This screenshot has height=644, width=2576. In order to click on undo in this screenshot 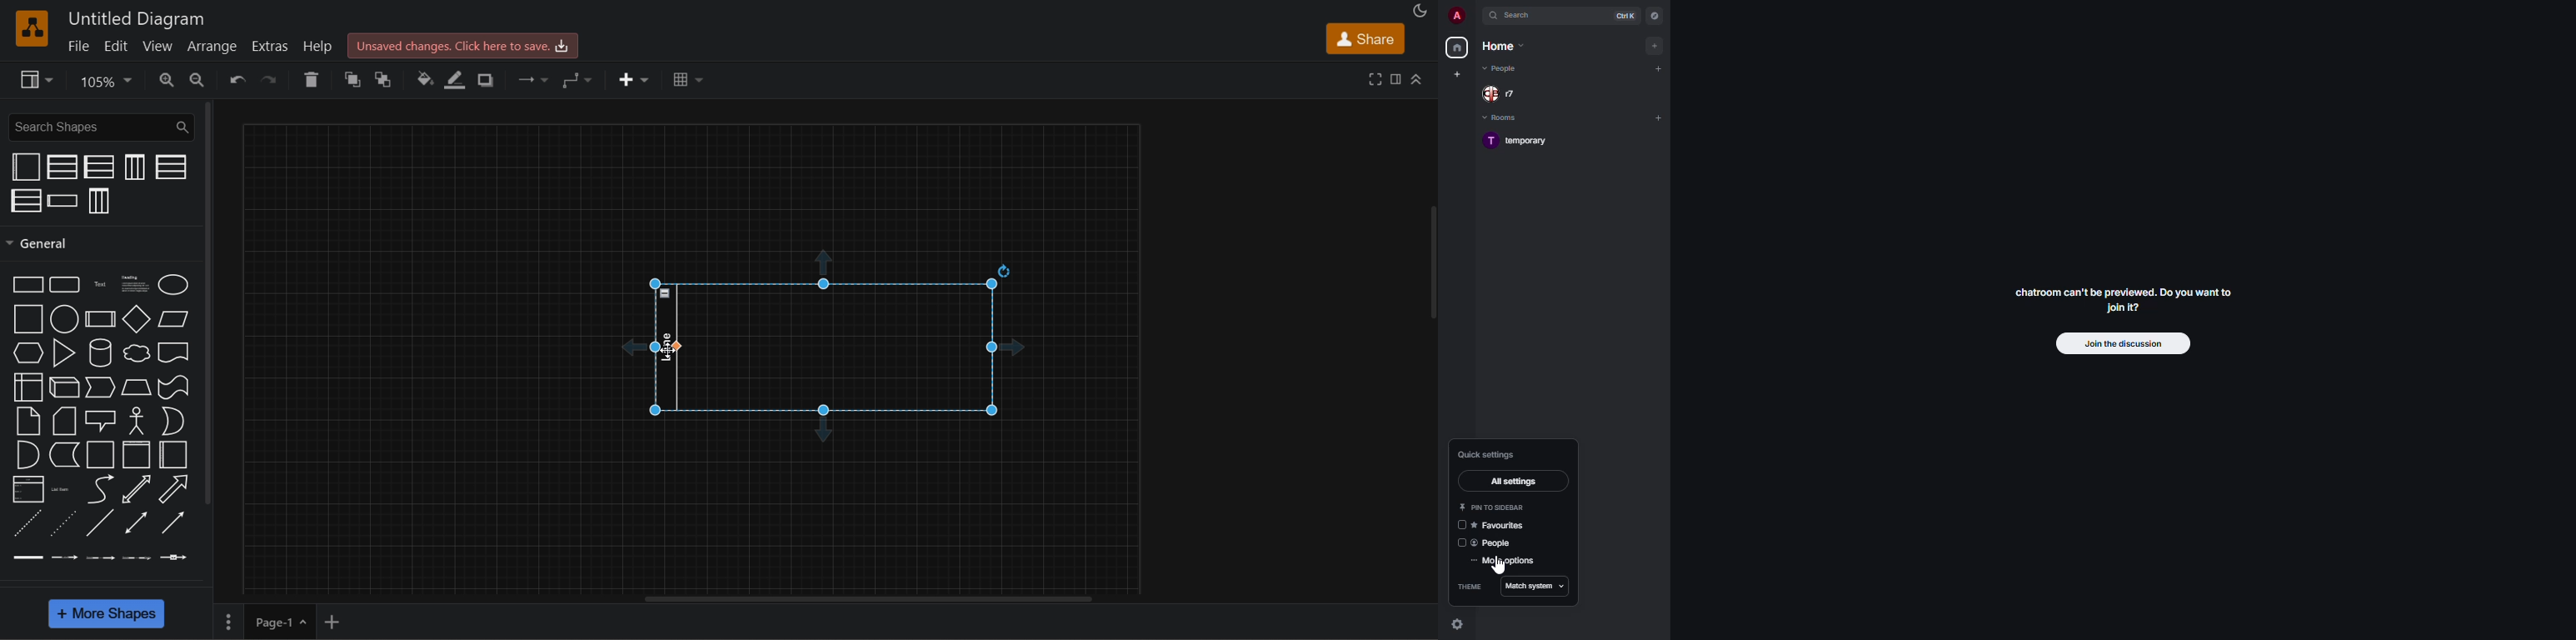, I will do `click(235, 79)`.